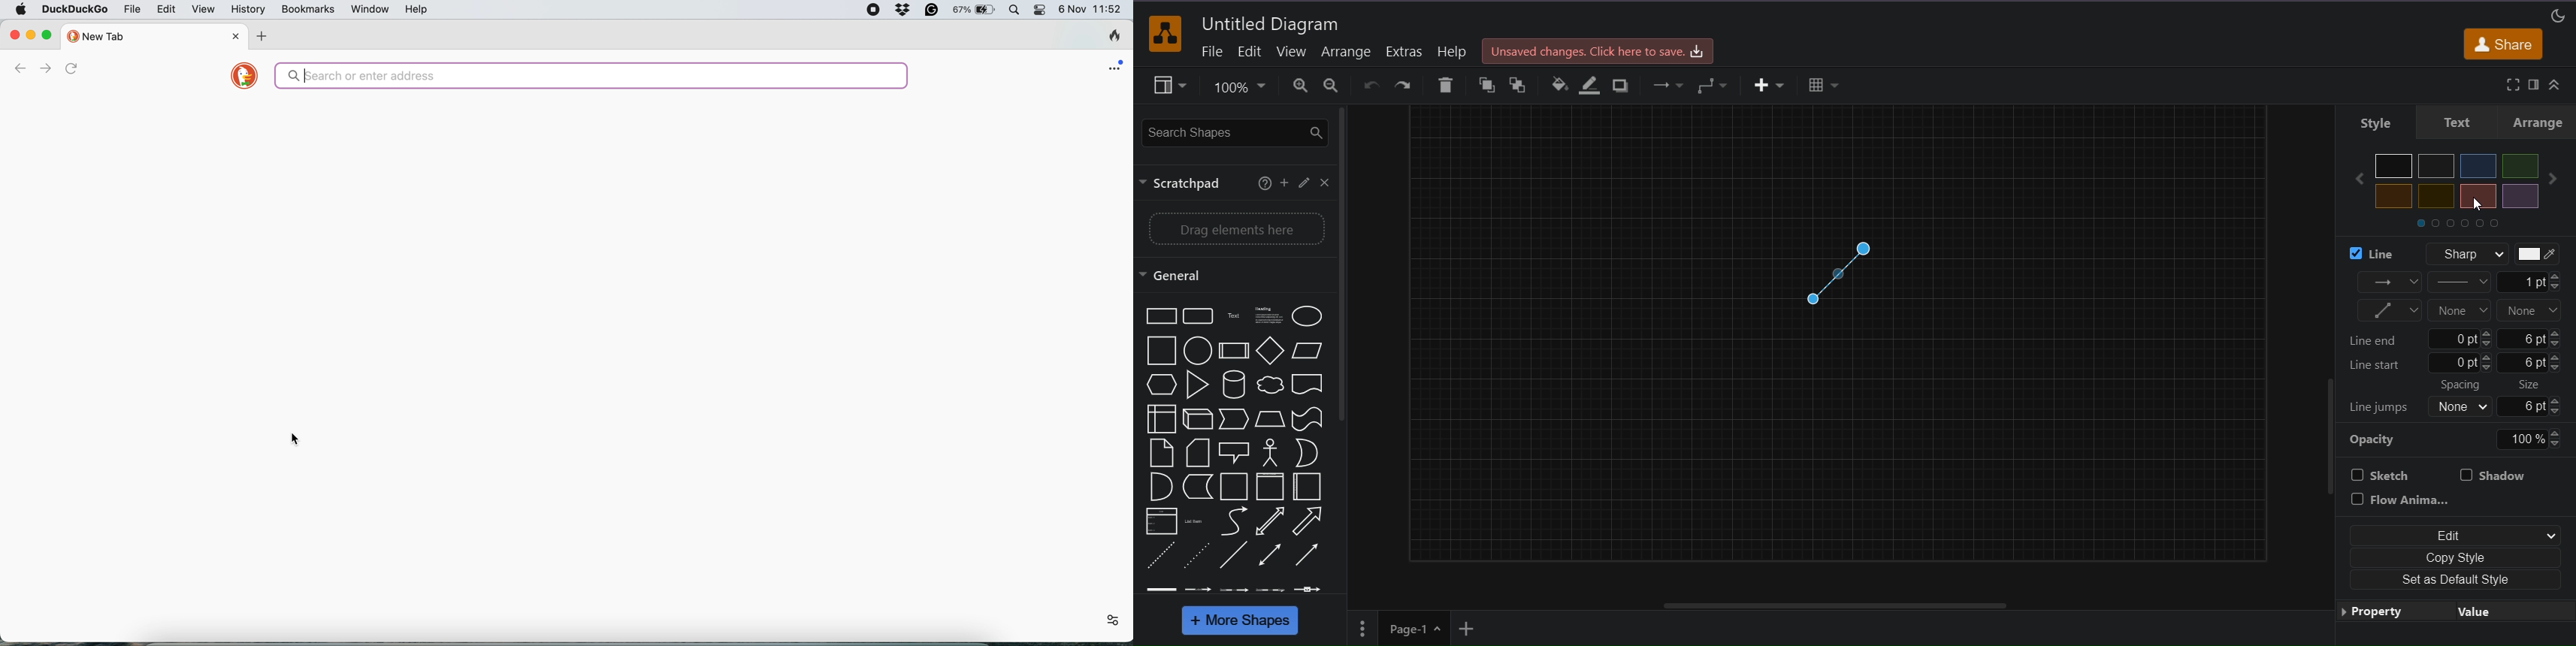 This screenshot has width=2576, height=672. What do you see at coordinates (1334, 86) in the screenshot?
I see `zoom out` at bounding box center [1334, 86].